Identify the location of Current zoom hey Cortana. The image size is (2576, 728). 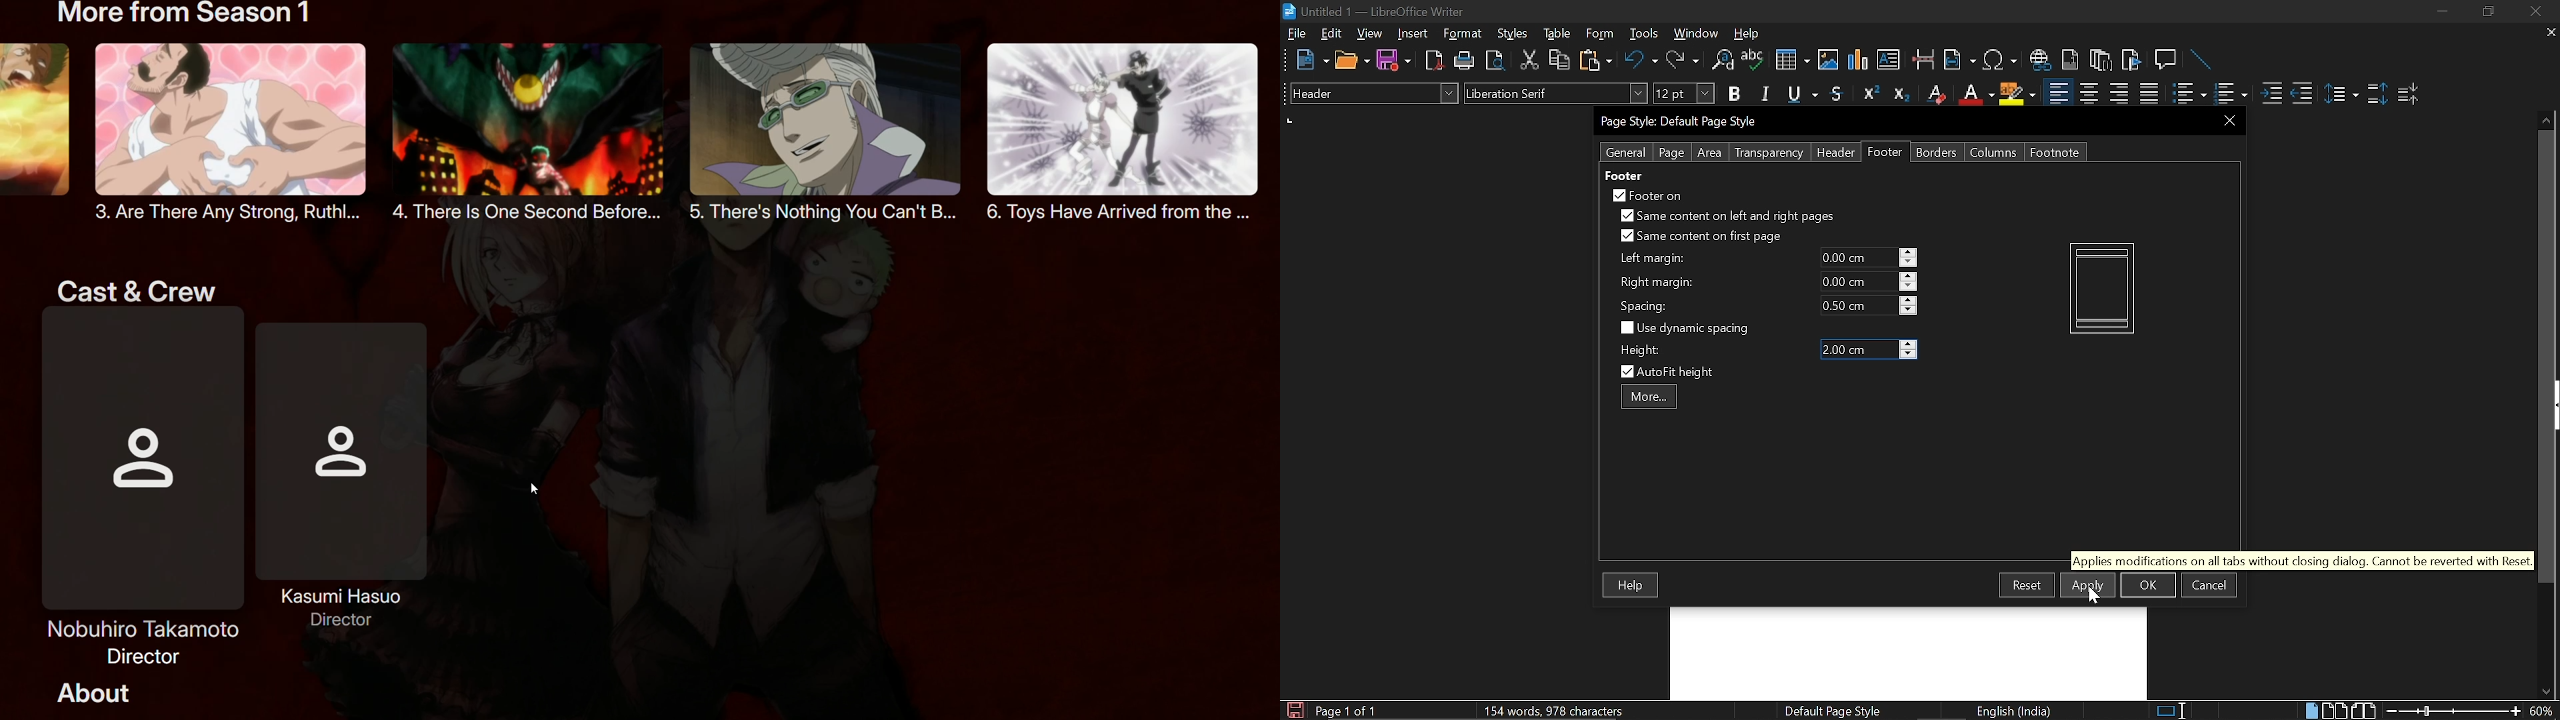
(2541, 710).